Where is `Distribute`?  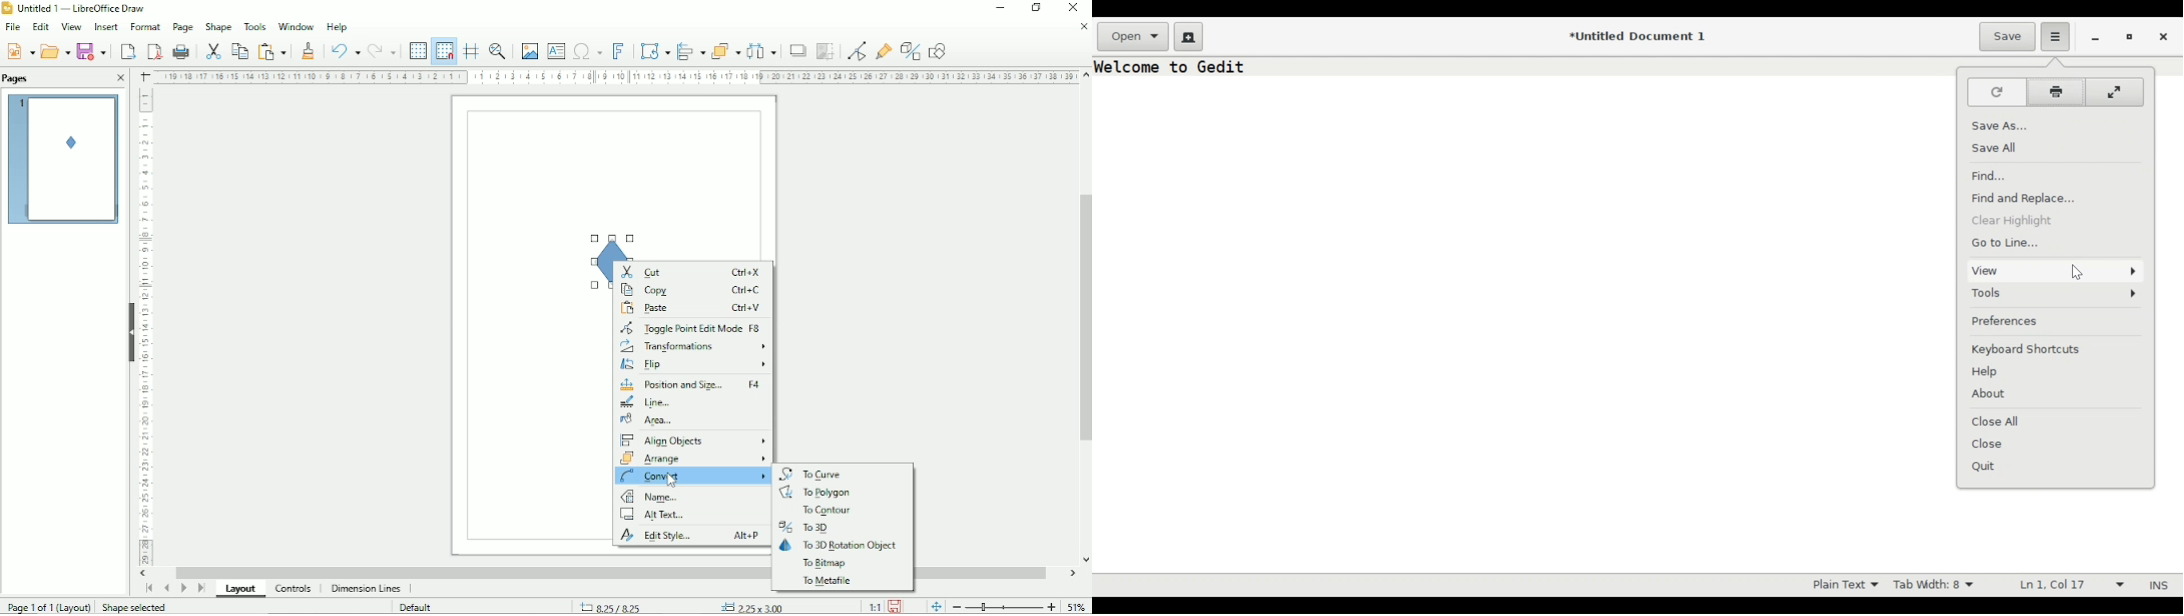
Distribute is located at coordinates (762, 51).